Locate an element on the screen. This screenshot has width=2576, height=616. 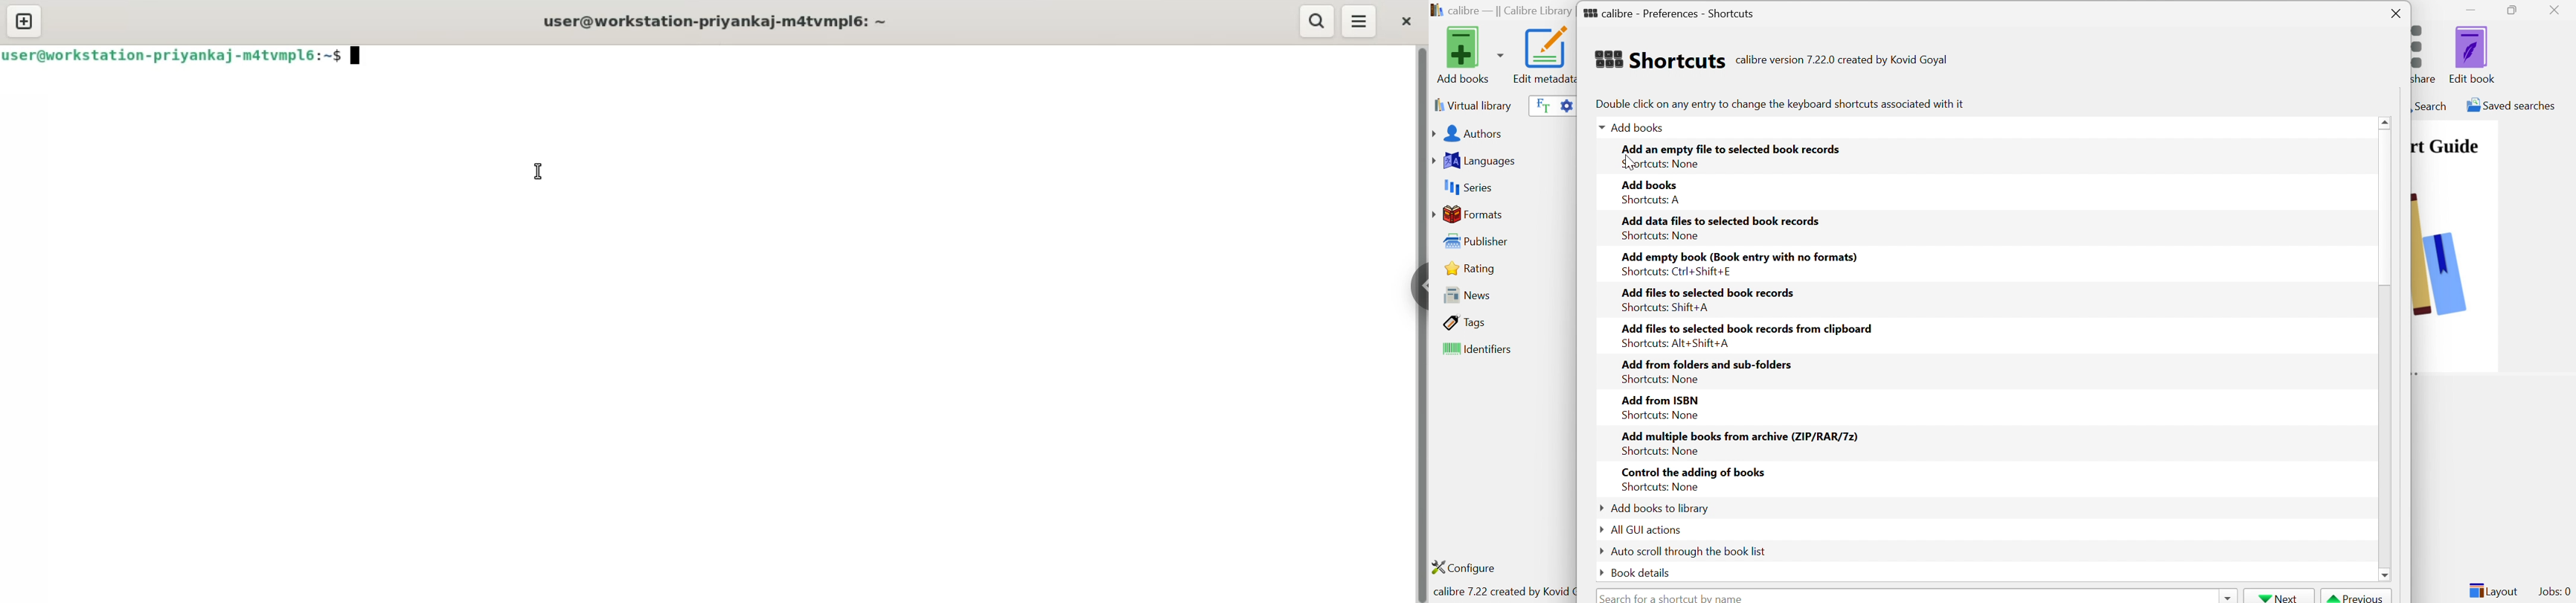
Close is located at coordinates (2558, 10).